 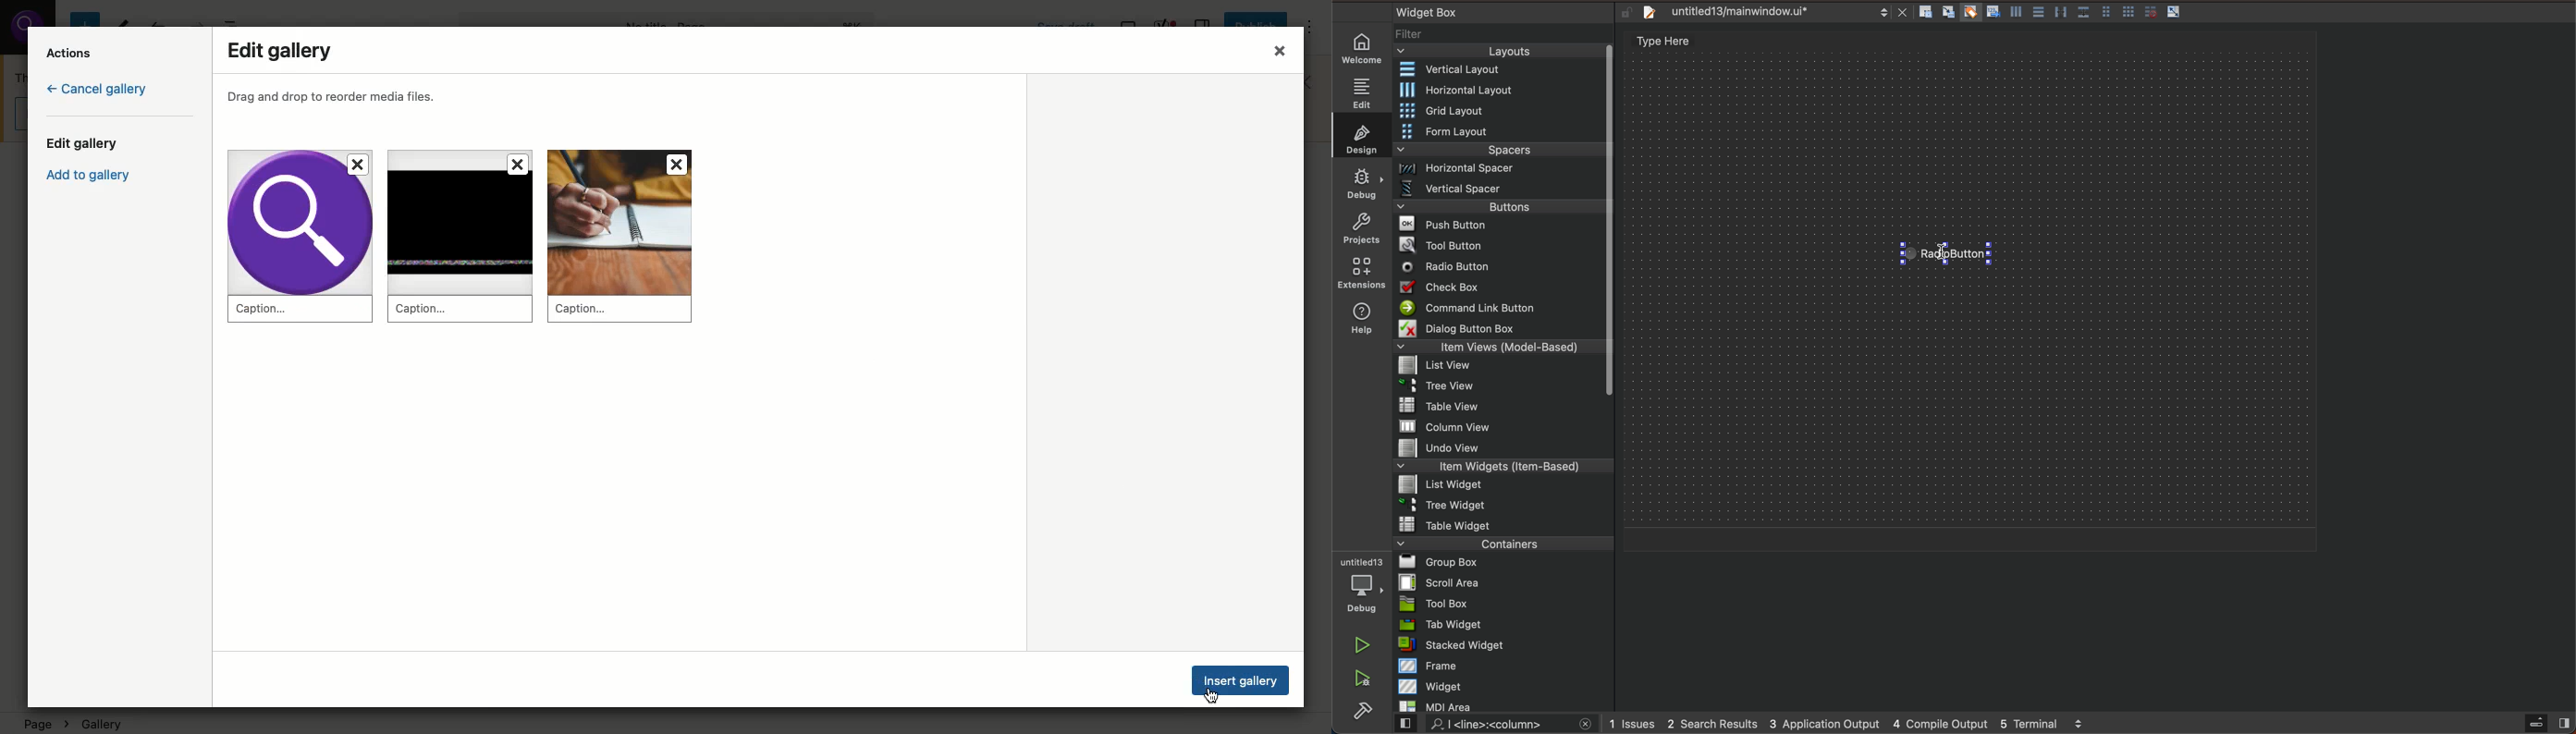 I want to click on build, so click(x=1363, y=712).